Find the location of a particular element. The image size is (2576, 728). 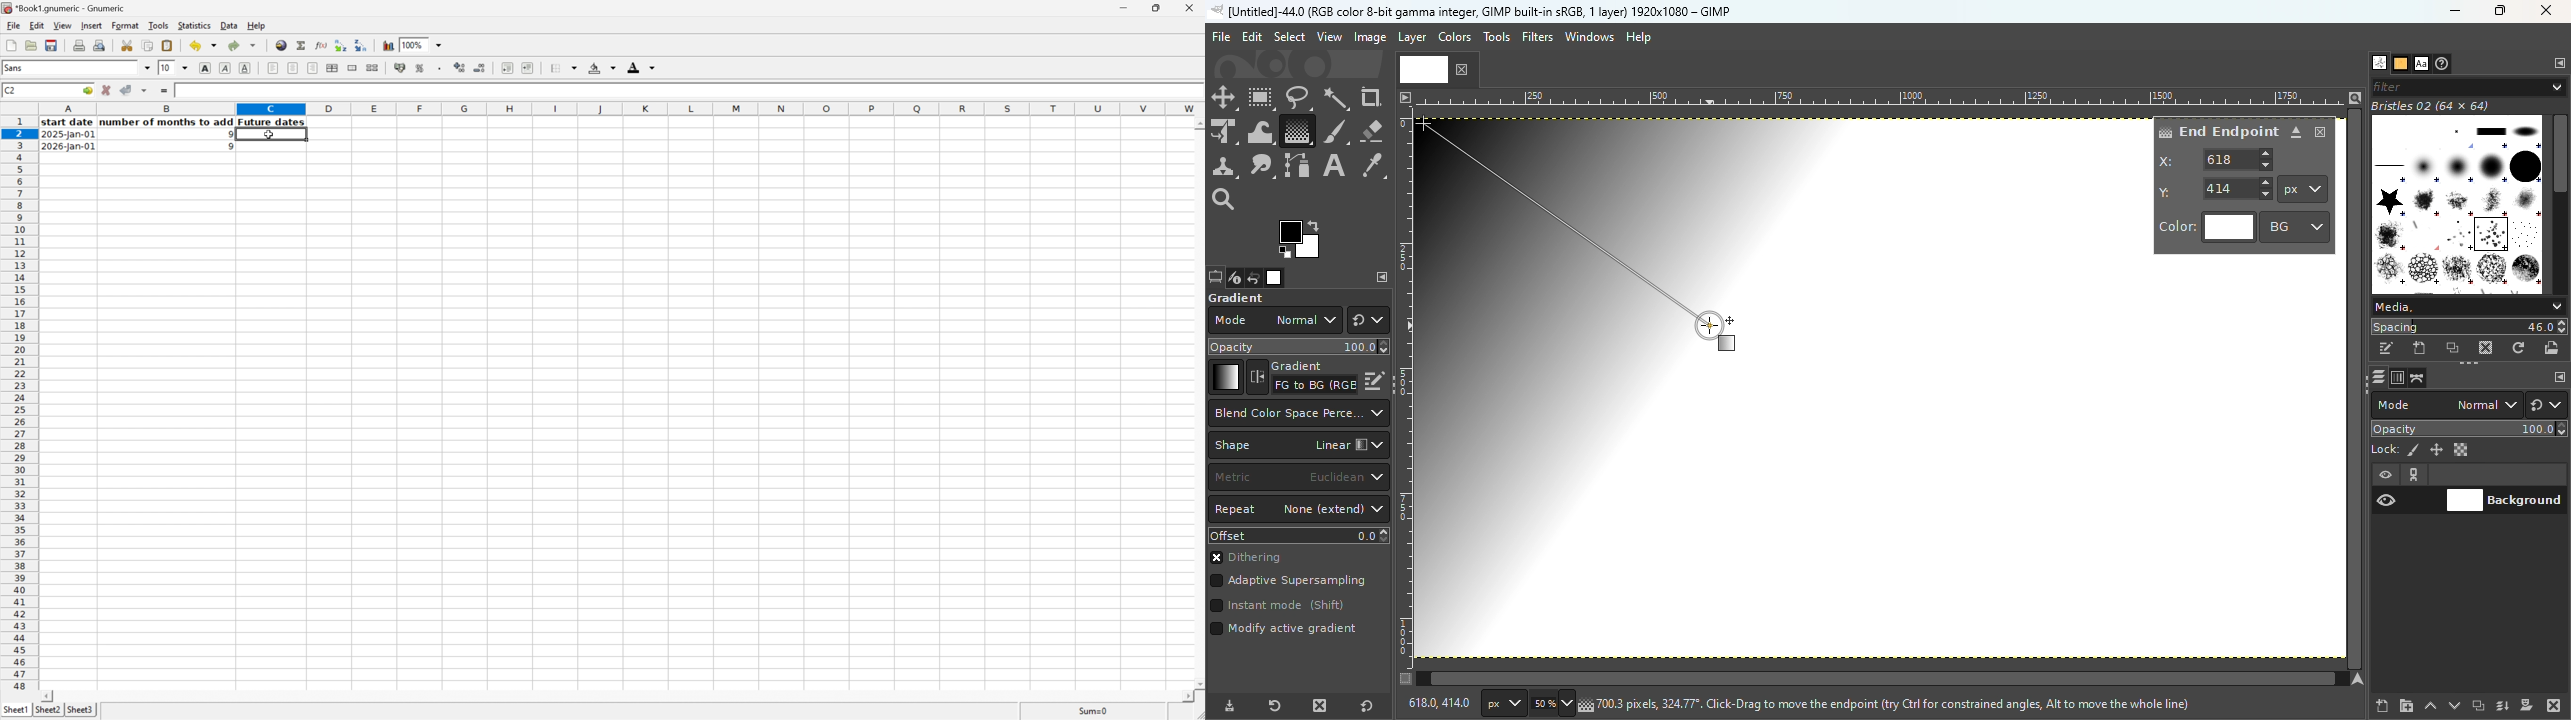

Column names is located at coordinates (622, 109).